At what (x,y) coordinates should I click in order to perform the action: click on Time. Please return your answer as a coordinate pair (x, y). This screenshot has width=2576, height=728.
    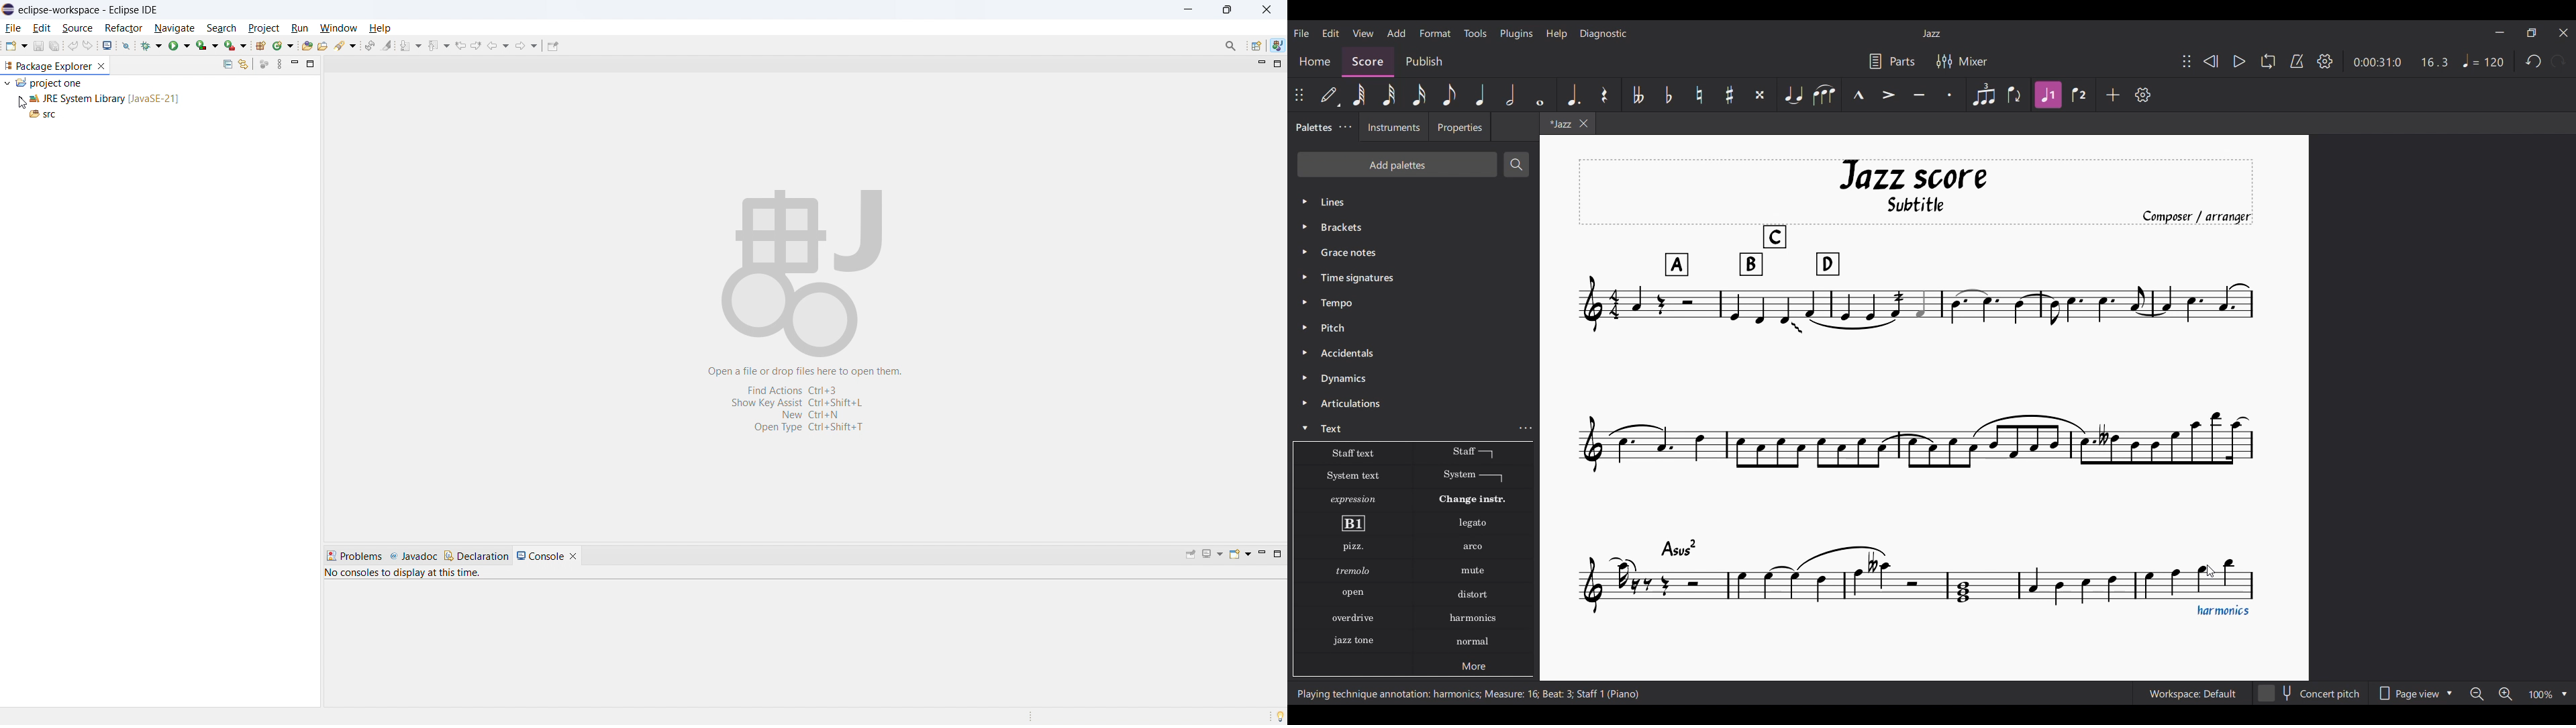
    Looking at the image, I should click on (1375, 278).